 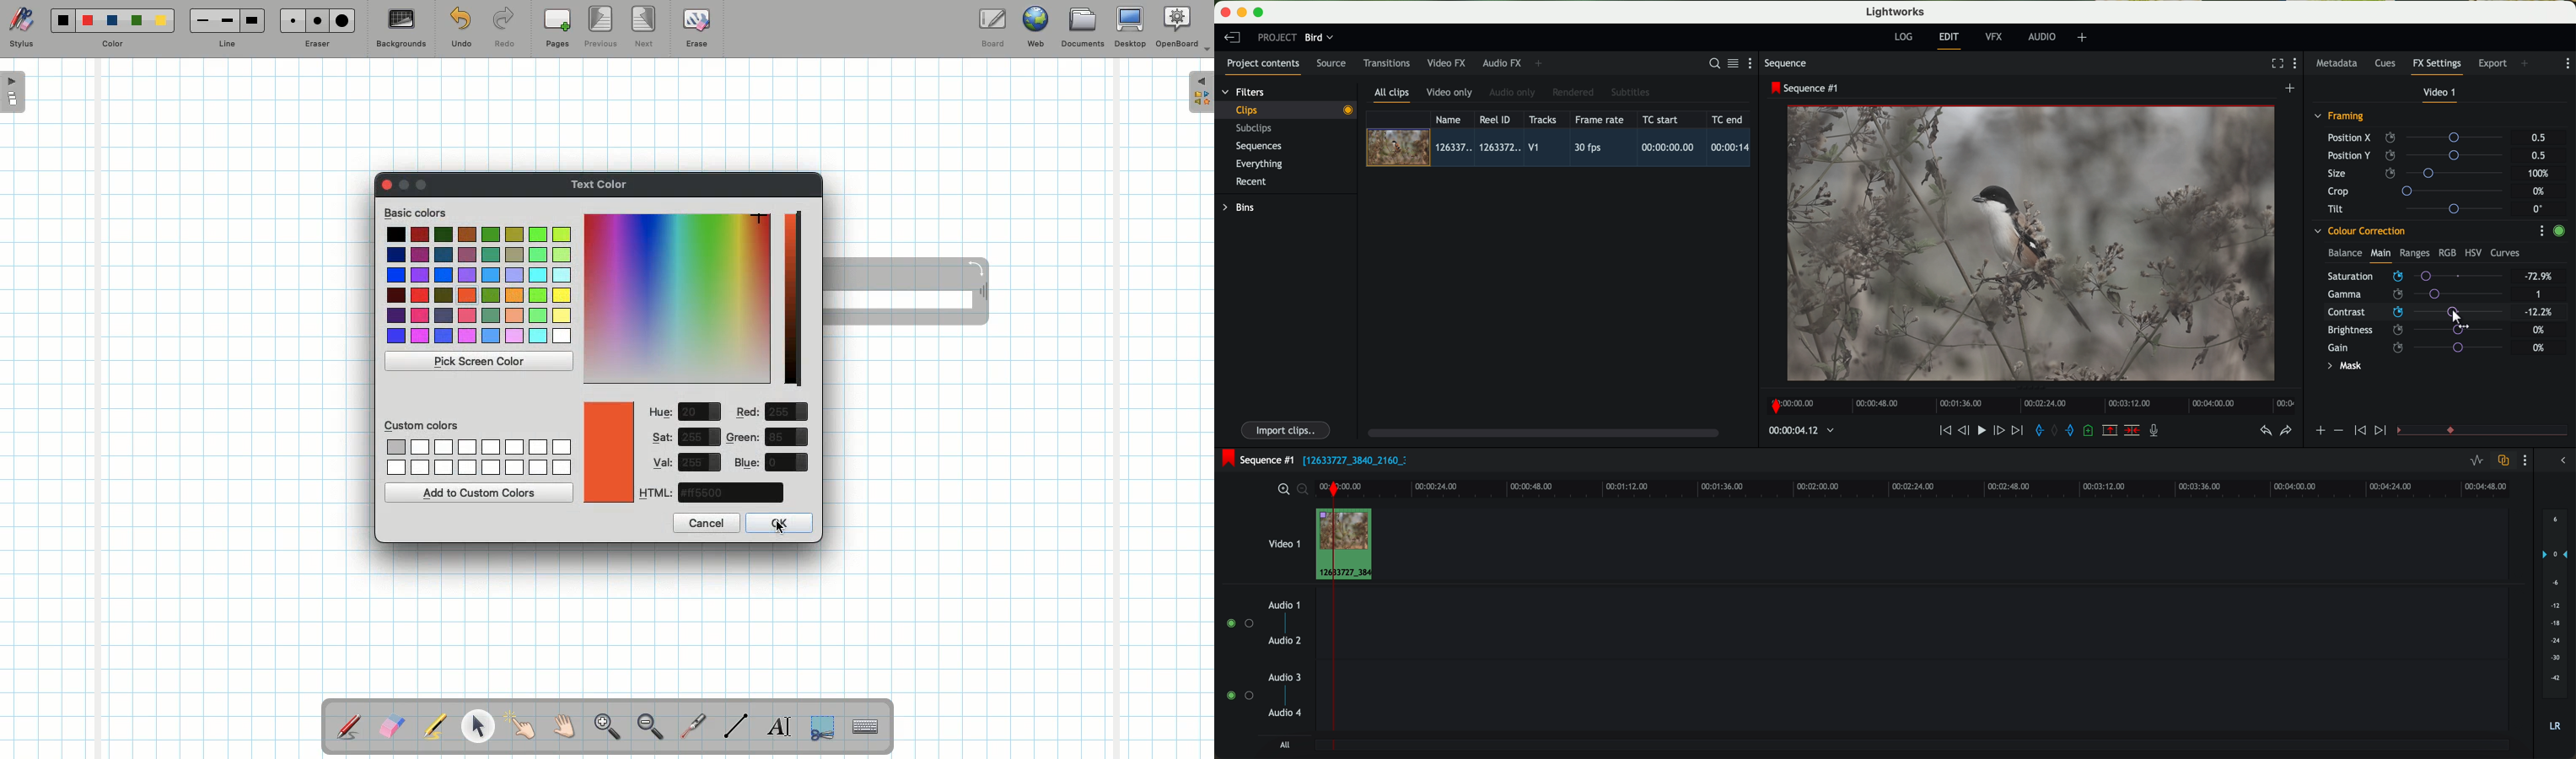 What do you see at coordinates (1286, 713) in the screenshot?
I see `audio 4` at bounding box center [1286, 713].